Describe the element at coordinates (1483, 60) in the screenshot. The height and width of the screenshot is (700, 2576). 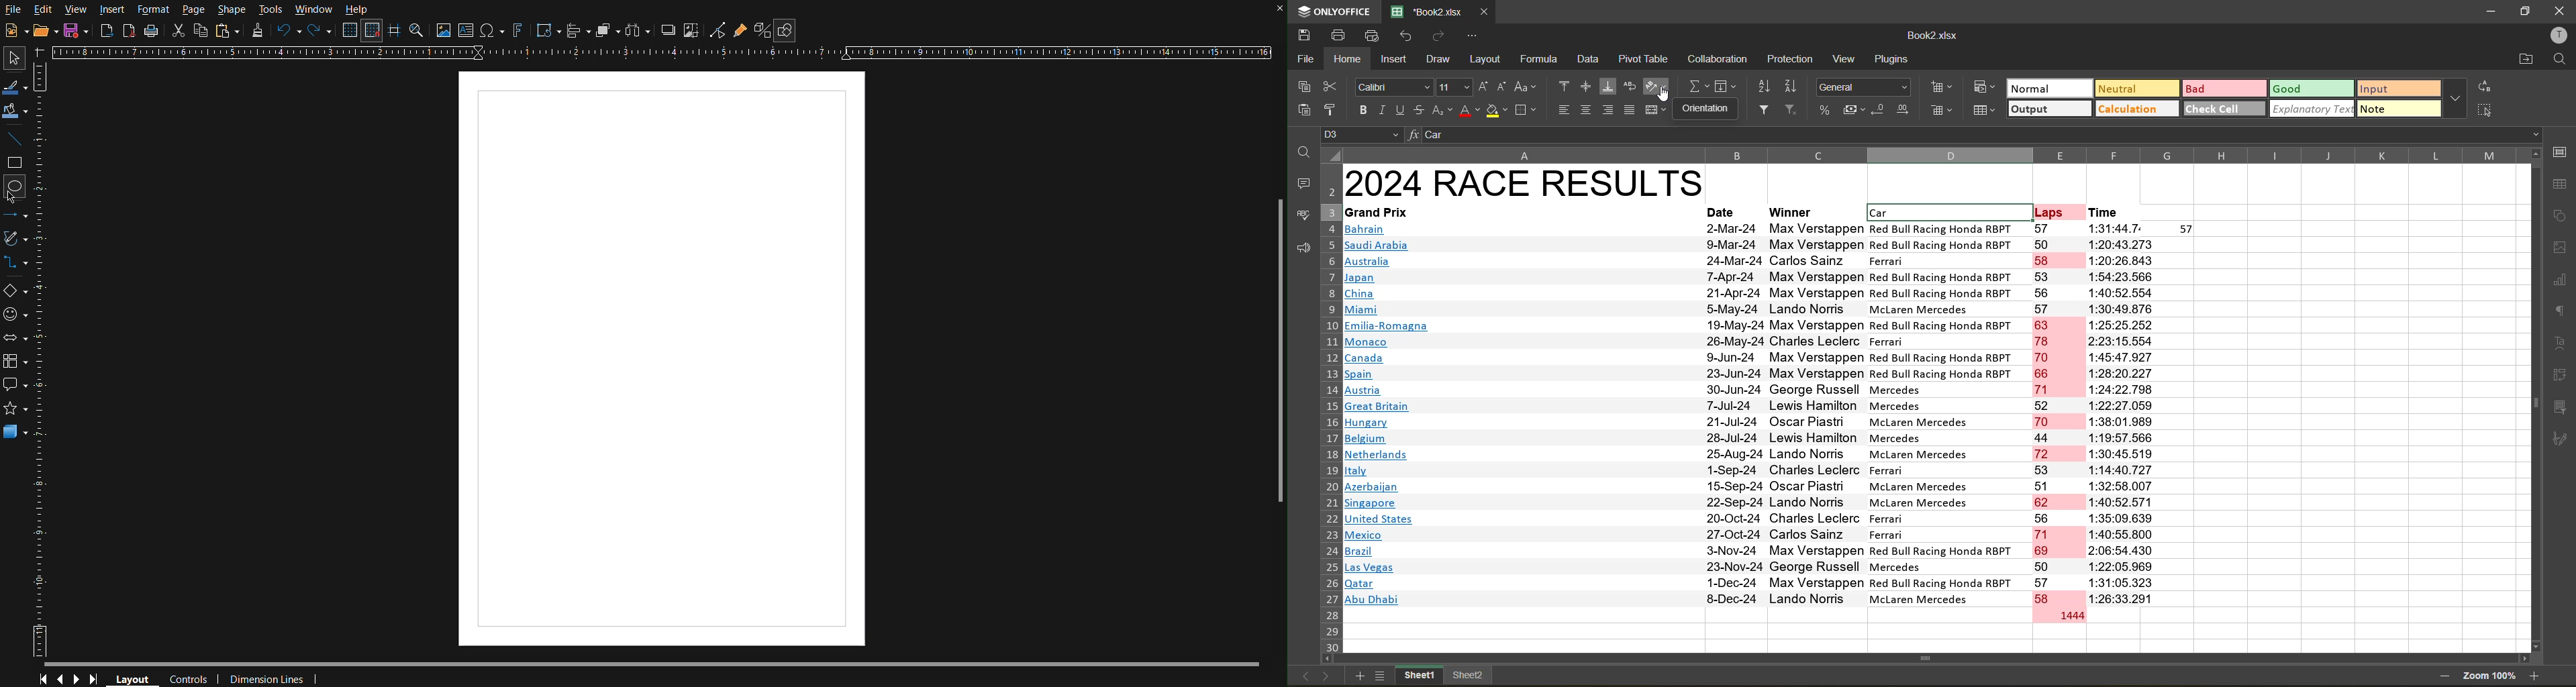
I see `layout` at that location.